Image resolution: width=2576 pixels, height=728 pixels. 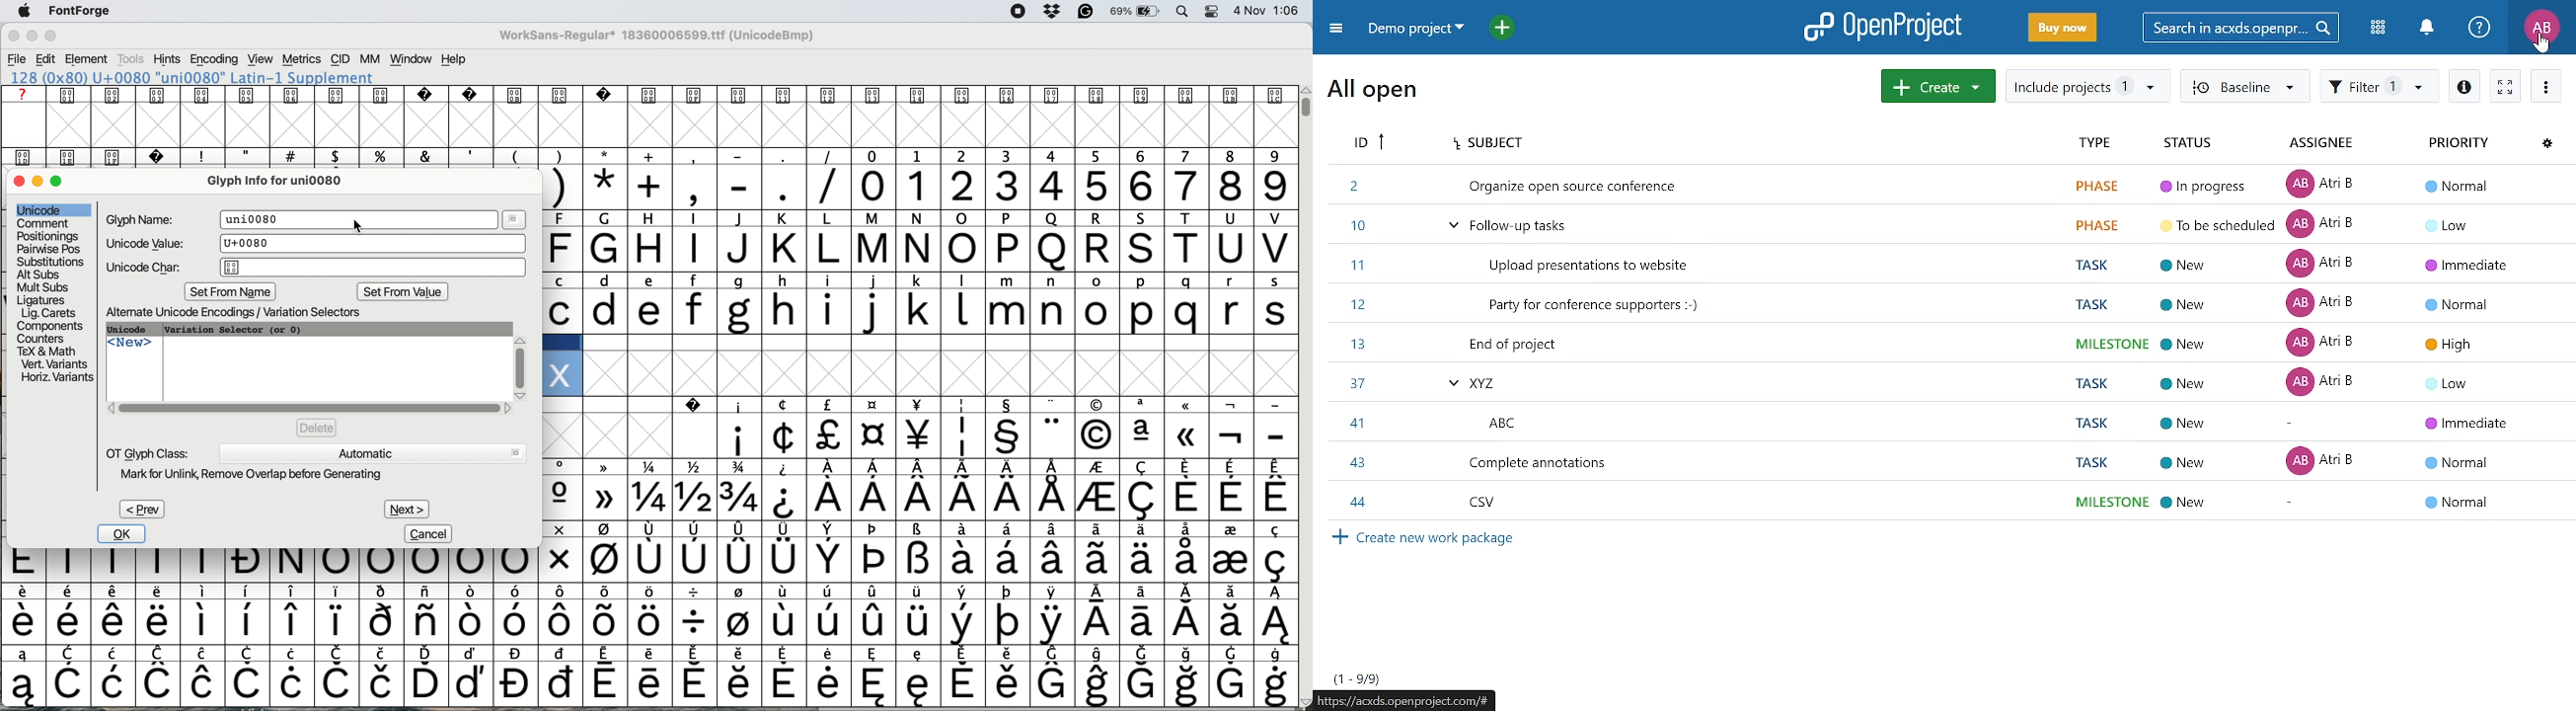 I want to click on special characters, so click(x=918, y=468).